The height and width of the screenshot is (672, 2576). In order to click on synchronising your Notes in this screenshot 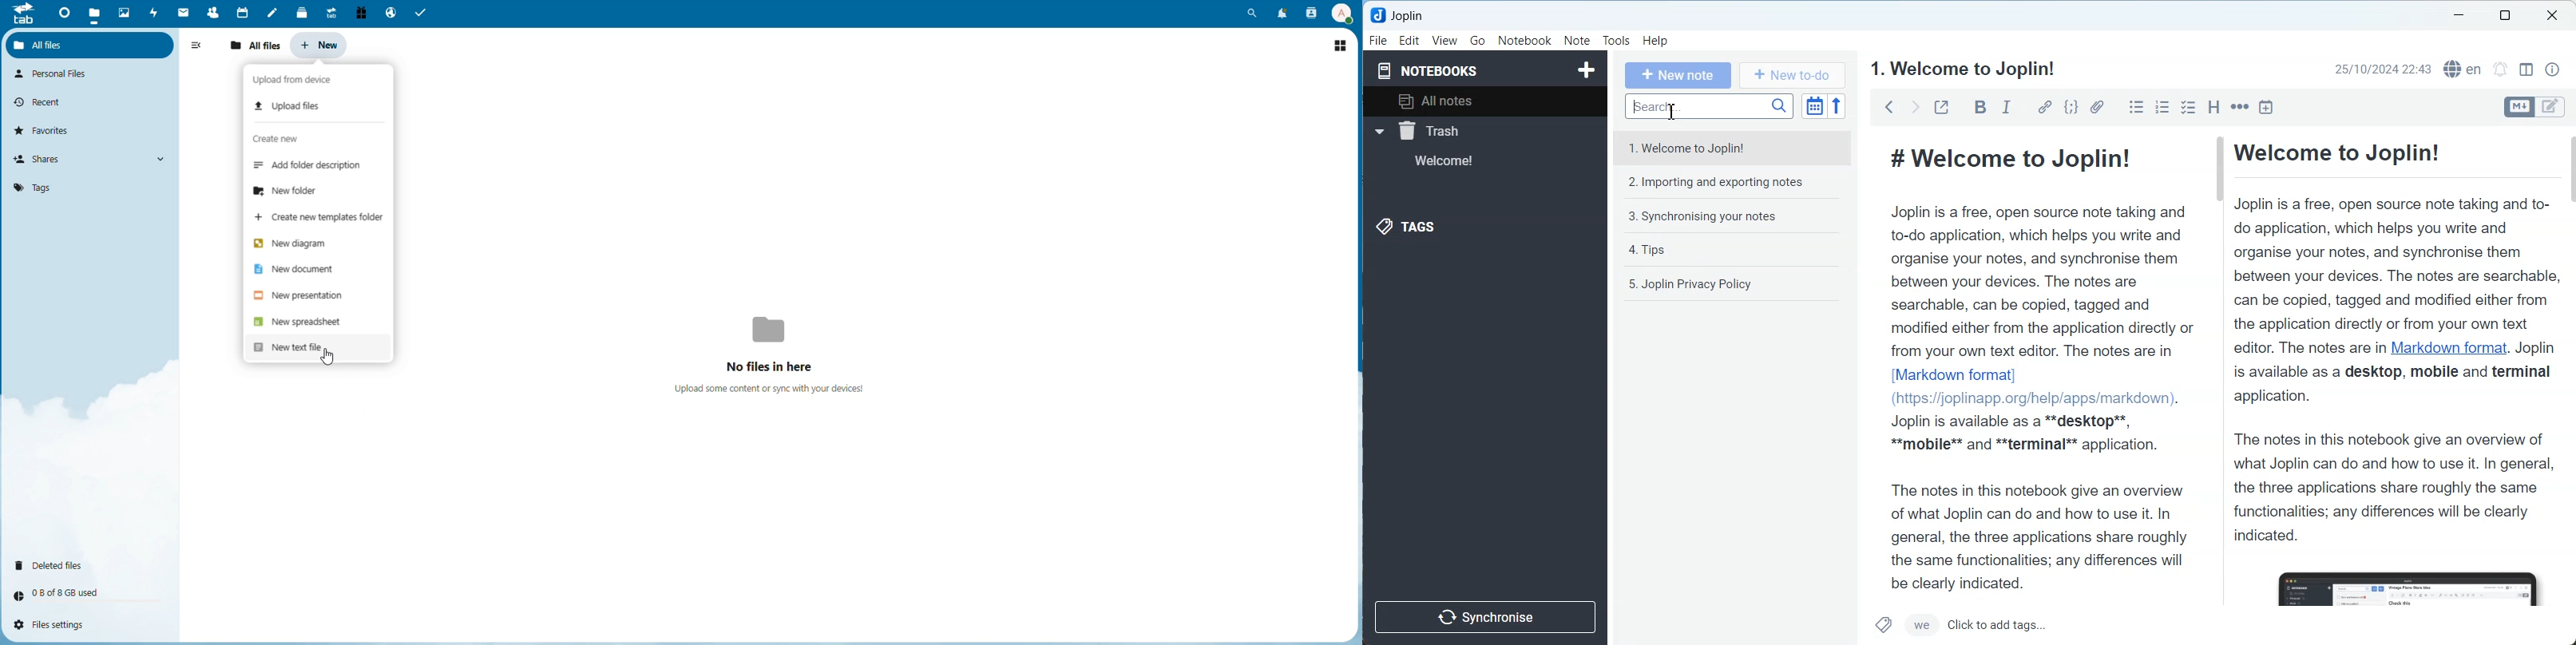, I will do `click(1736, 217)`.